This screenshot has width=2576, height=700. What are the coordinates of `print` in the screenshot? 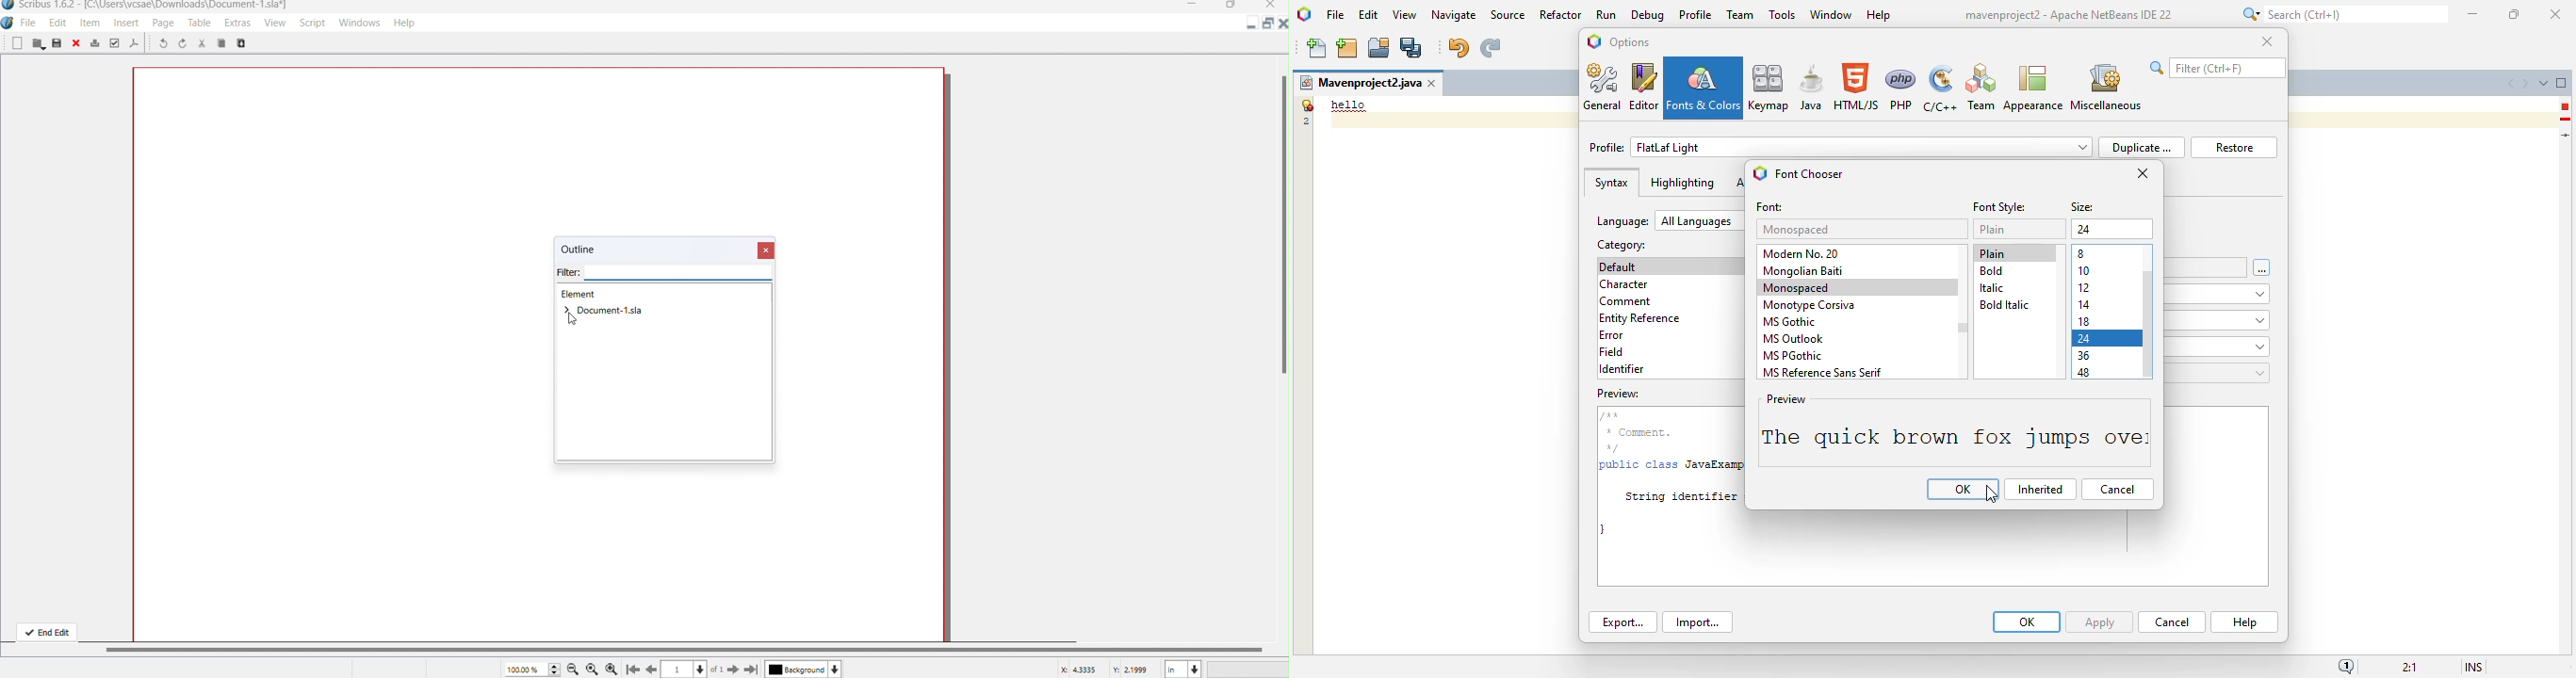 It's located at (96, 42).